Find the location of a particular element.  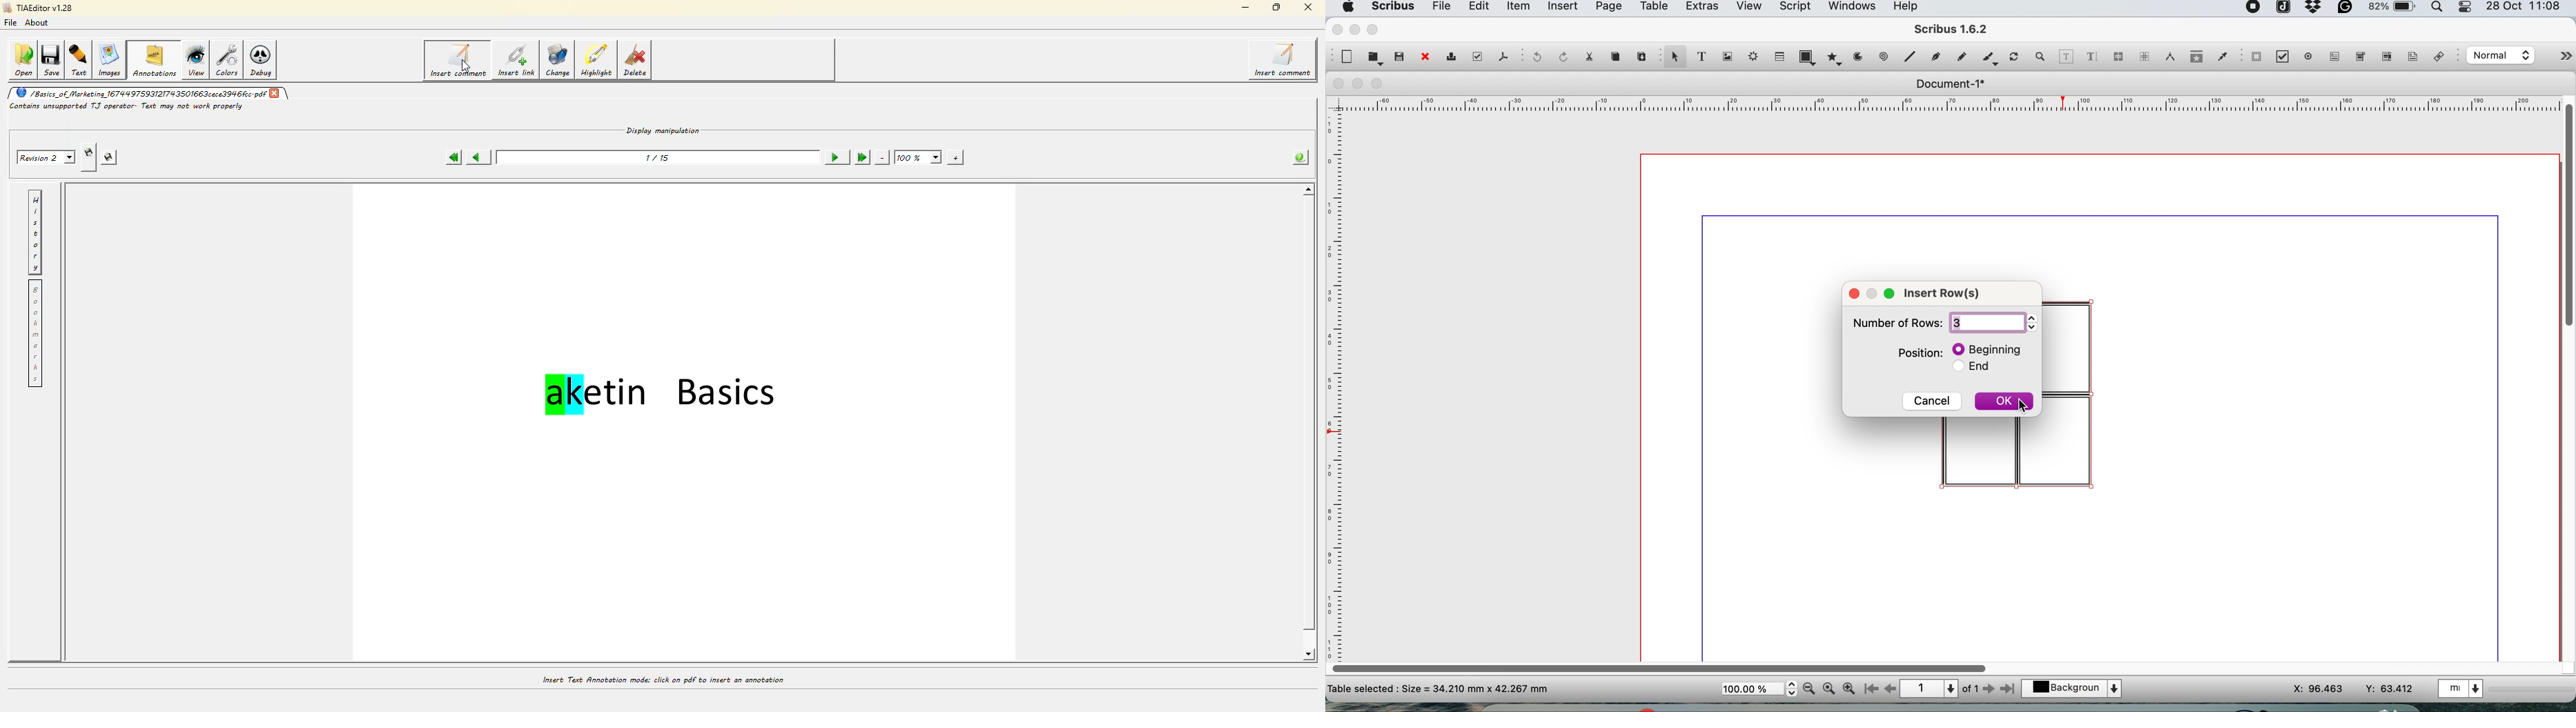

screen recorder is located at coordinates (2254, 8).